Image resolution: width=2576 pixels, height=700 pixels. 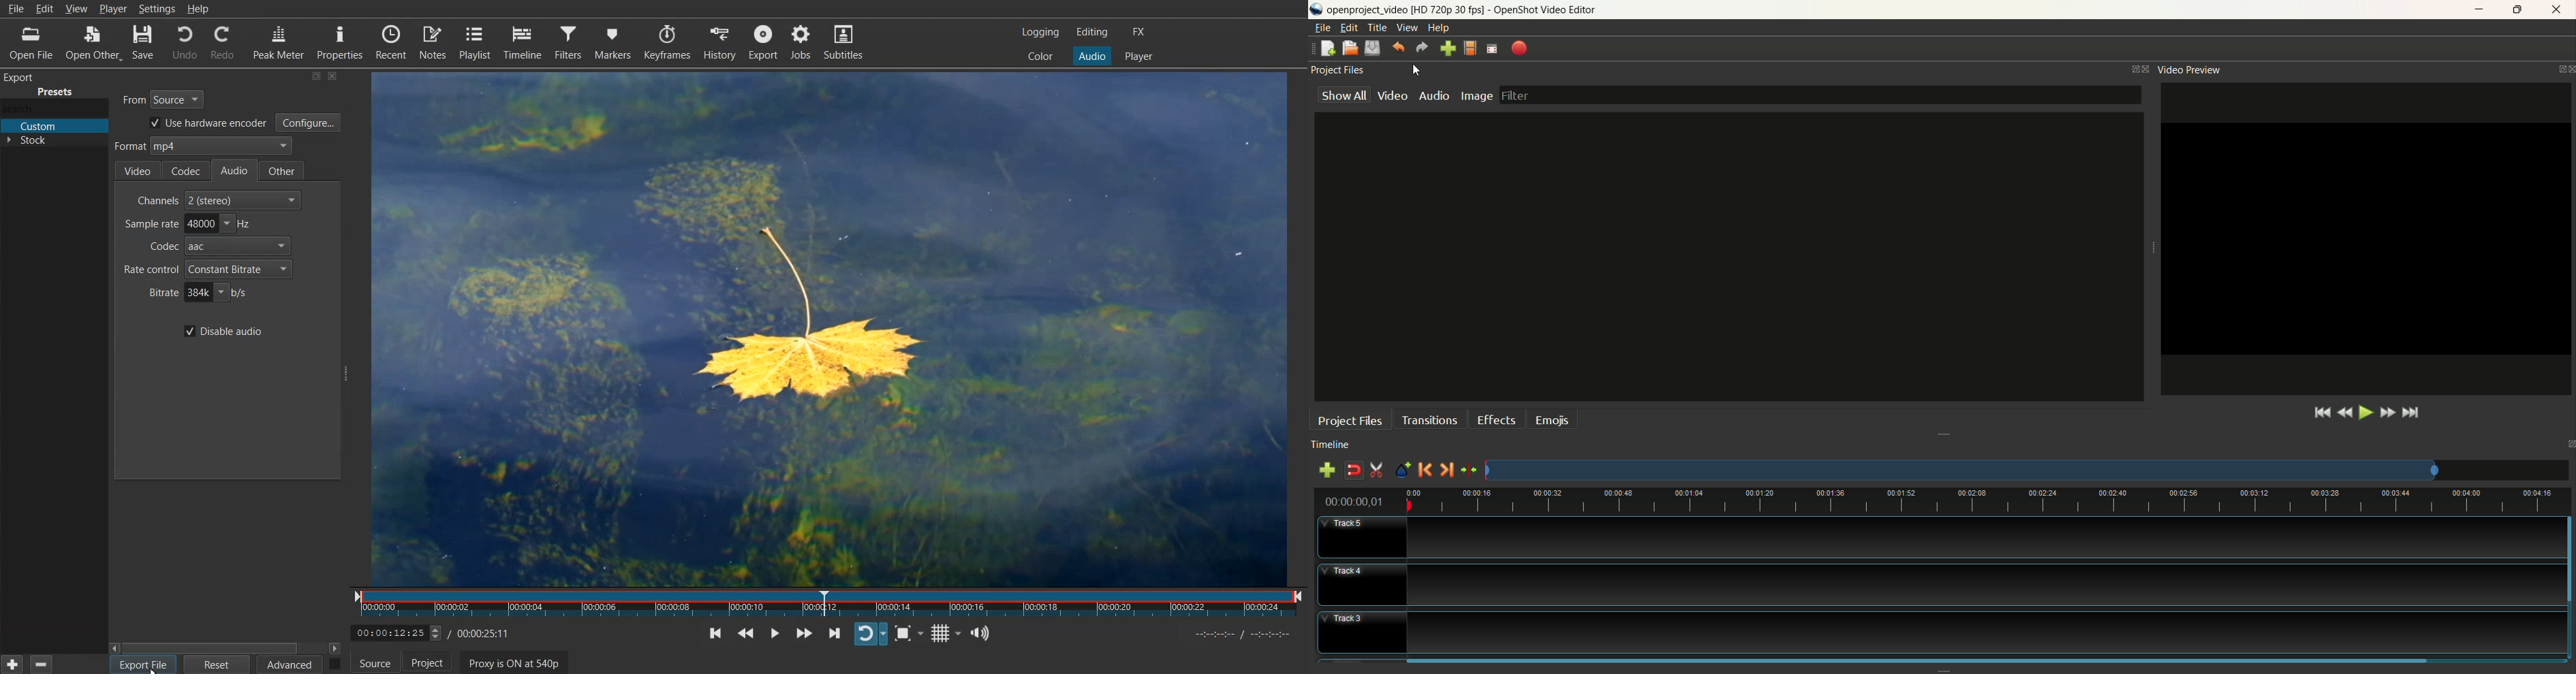 What do you see at coordinates (1477, 98) in the screenshot?
I see `image` at bounding box center [1477, 98].